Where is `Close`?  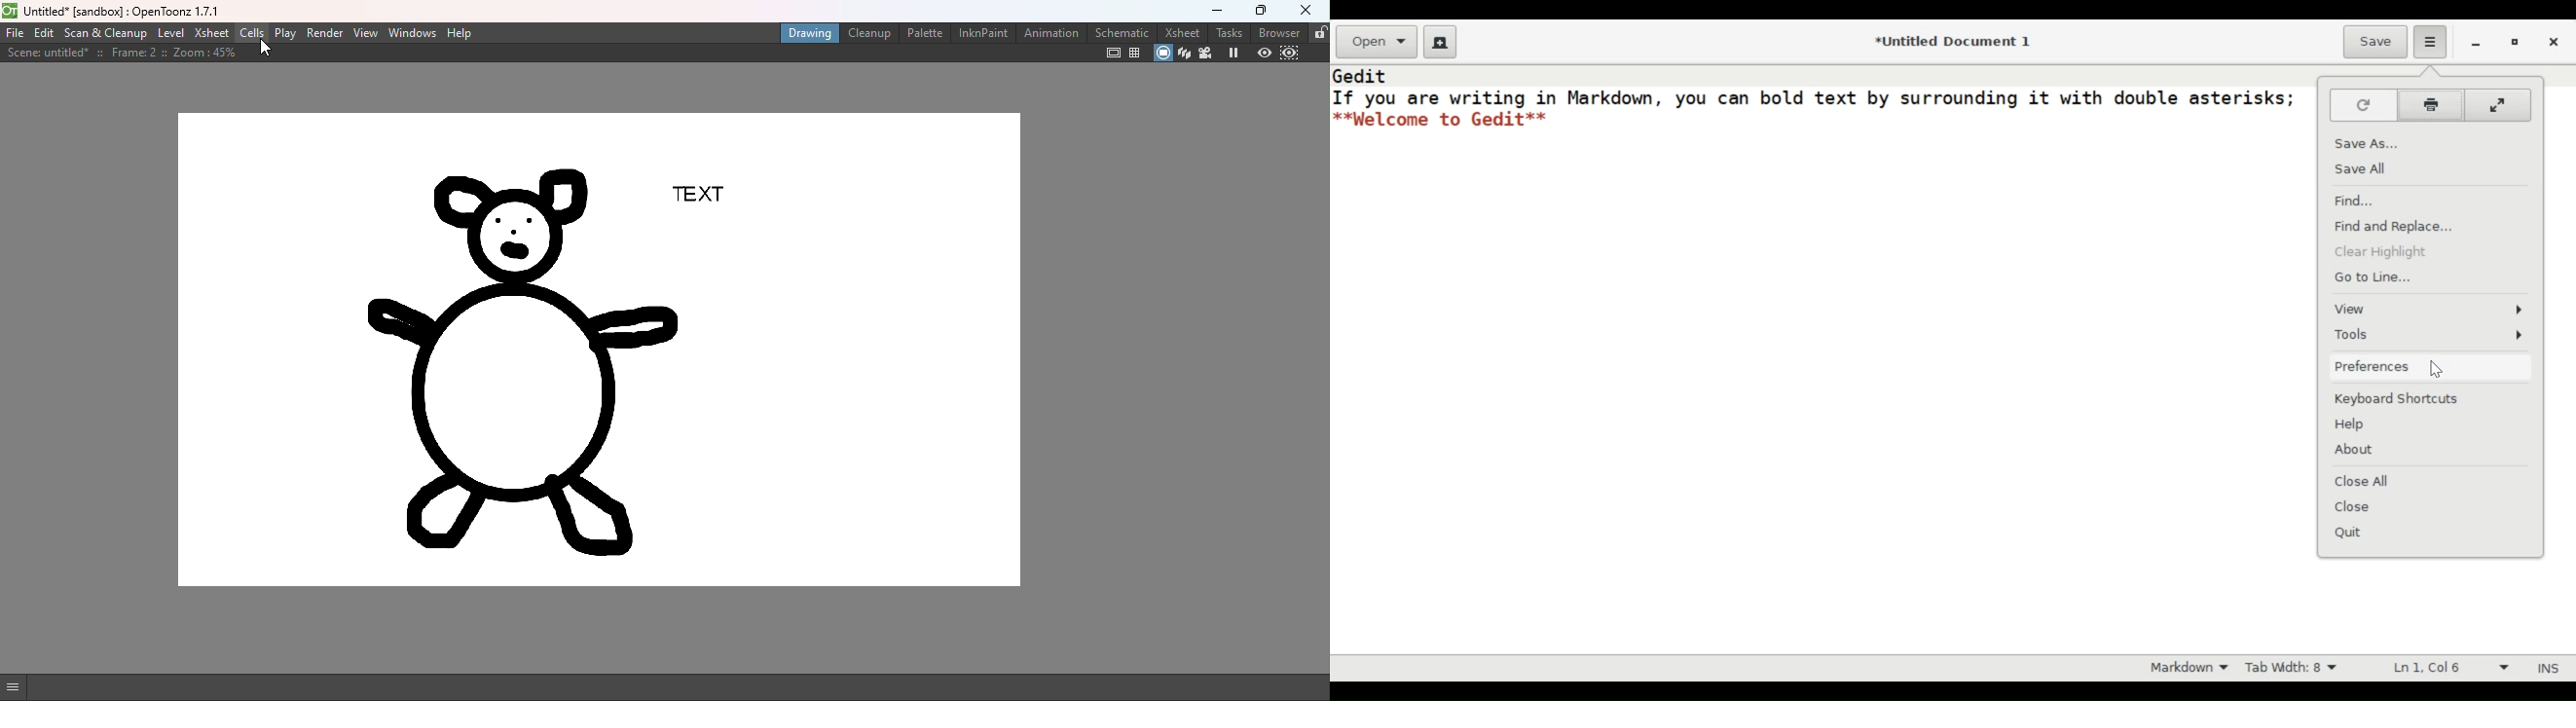
Close is located at coordinates (2360, 508).